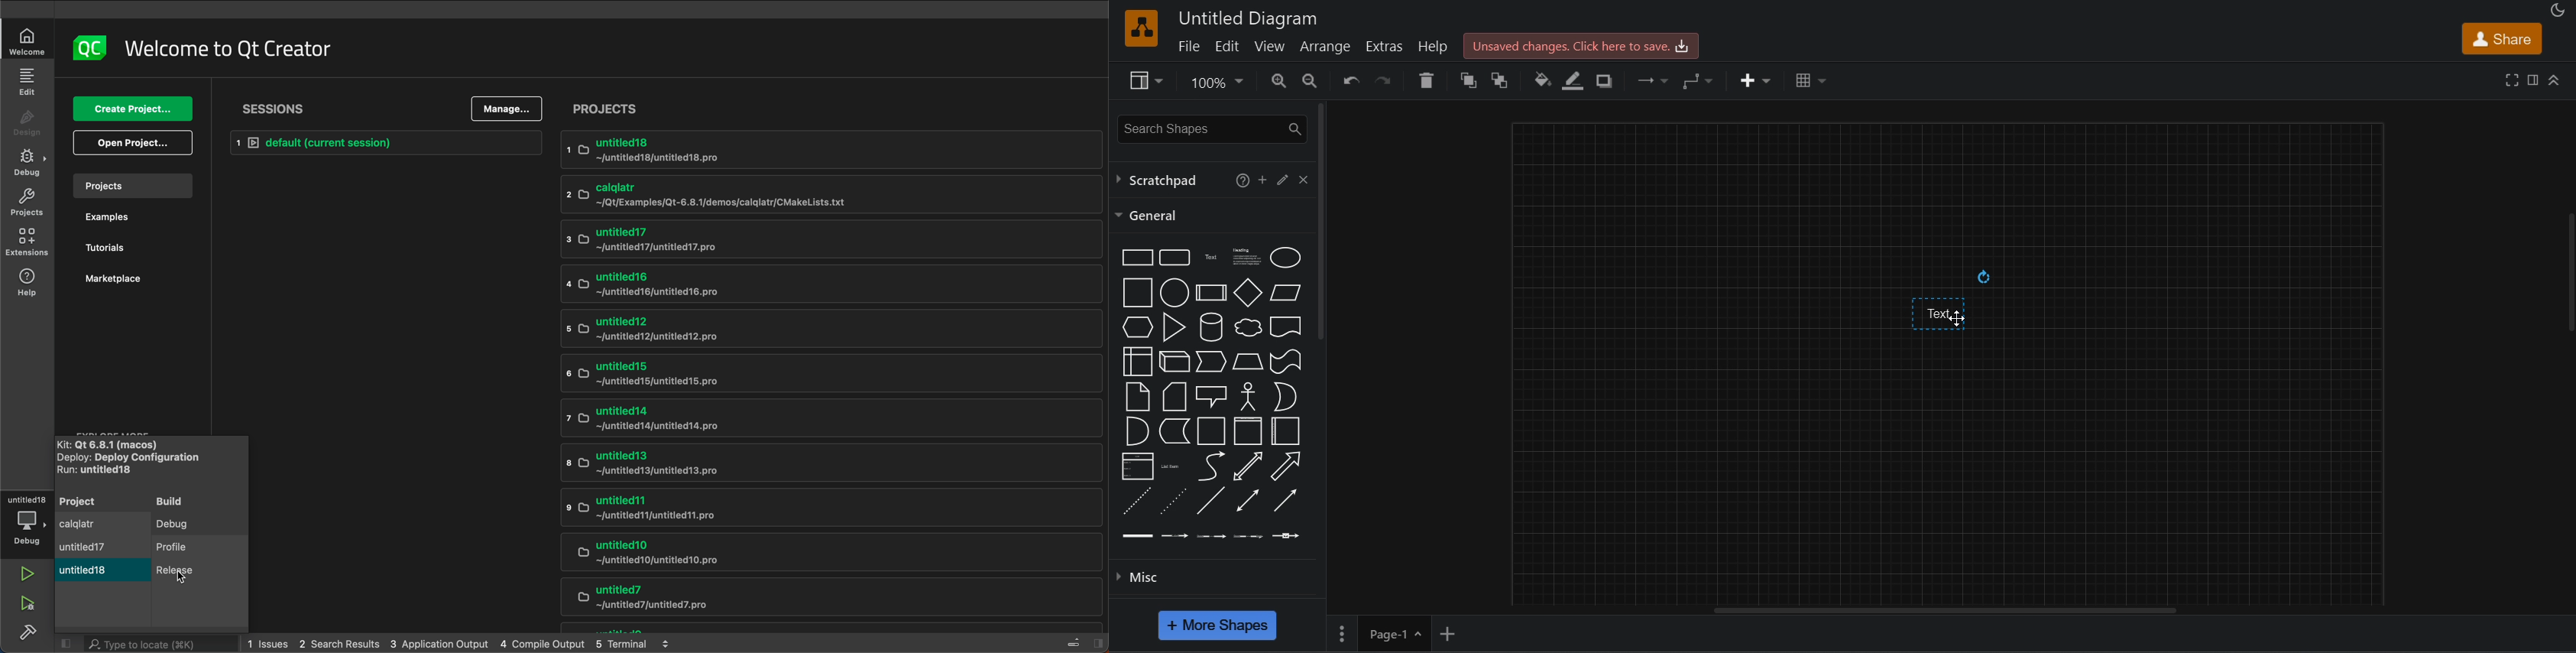 The height and width of the screenshot is (672, 2576). What do you see at coordinates (1327, 46) in the screenshot?
I see `arrange` at bounding box center [1327, 46].